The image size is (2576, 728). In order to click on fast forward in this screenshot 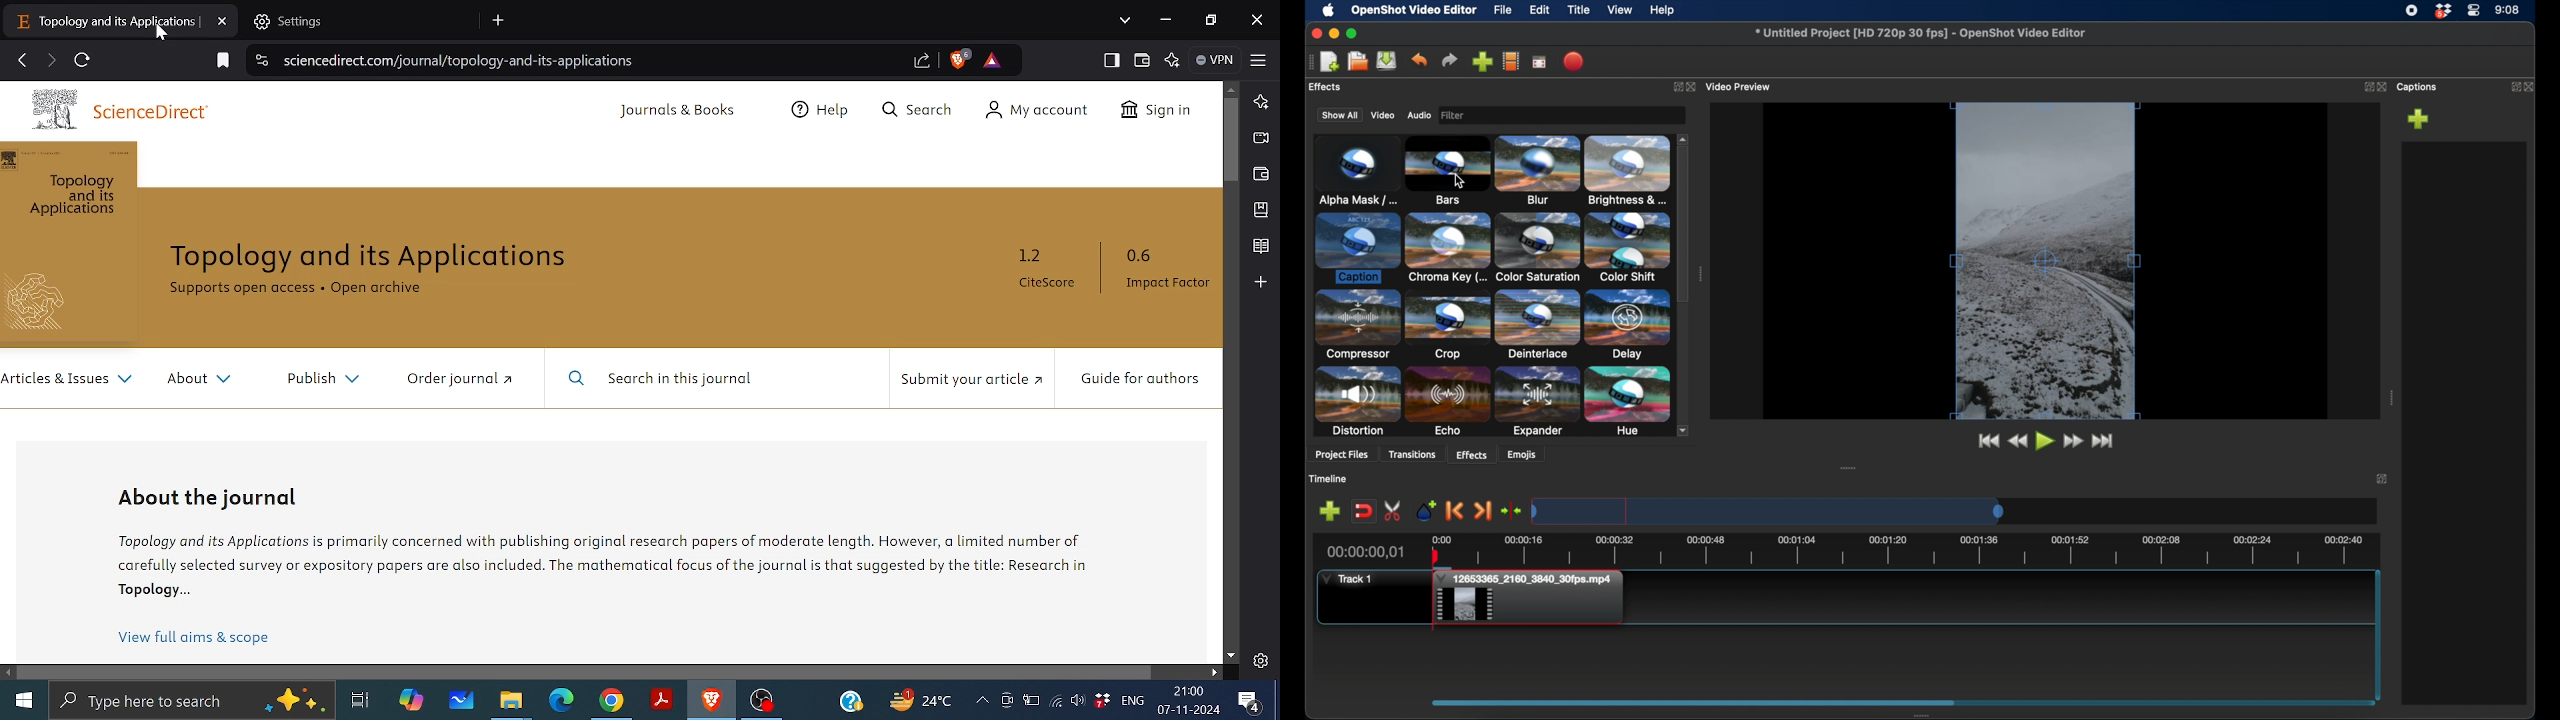, I will do `click(2104, 441)`.